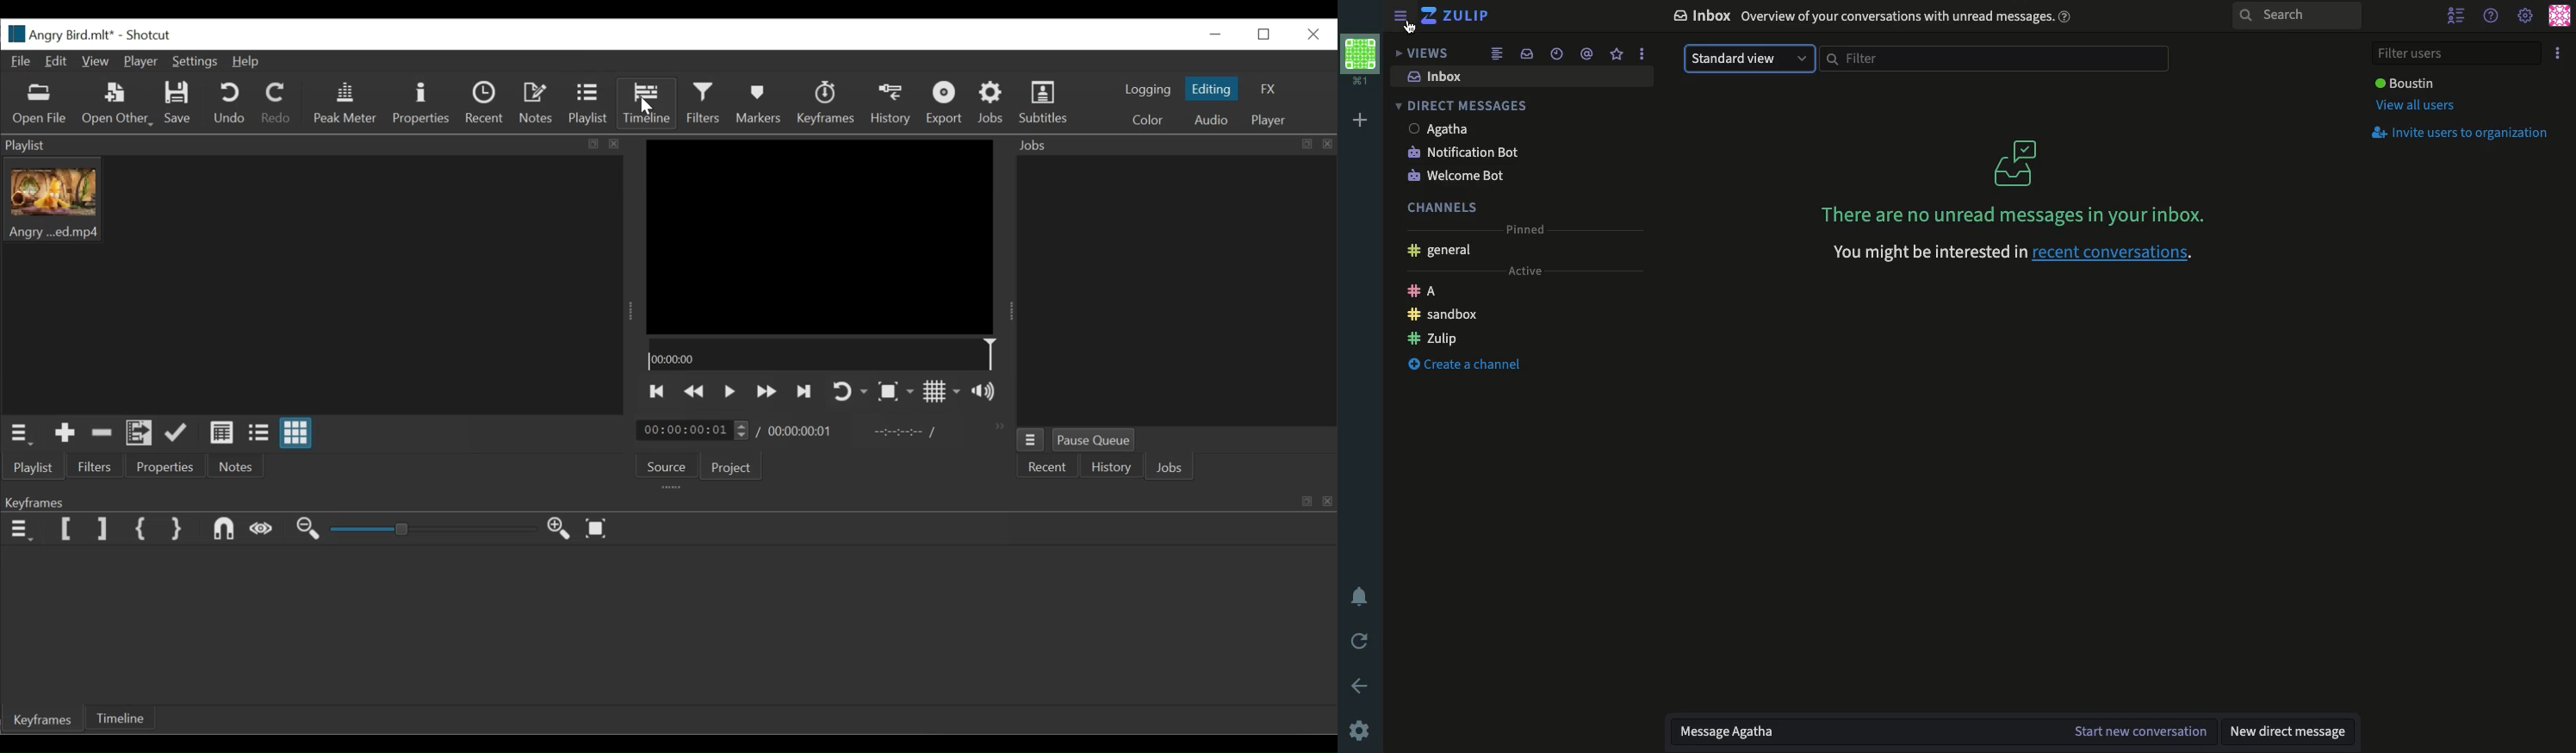  Describe the element at coordinates (178, 434) in the screenshot. I see `Update` at that location.